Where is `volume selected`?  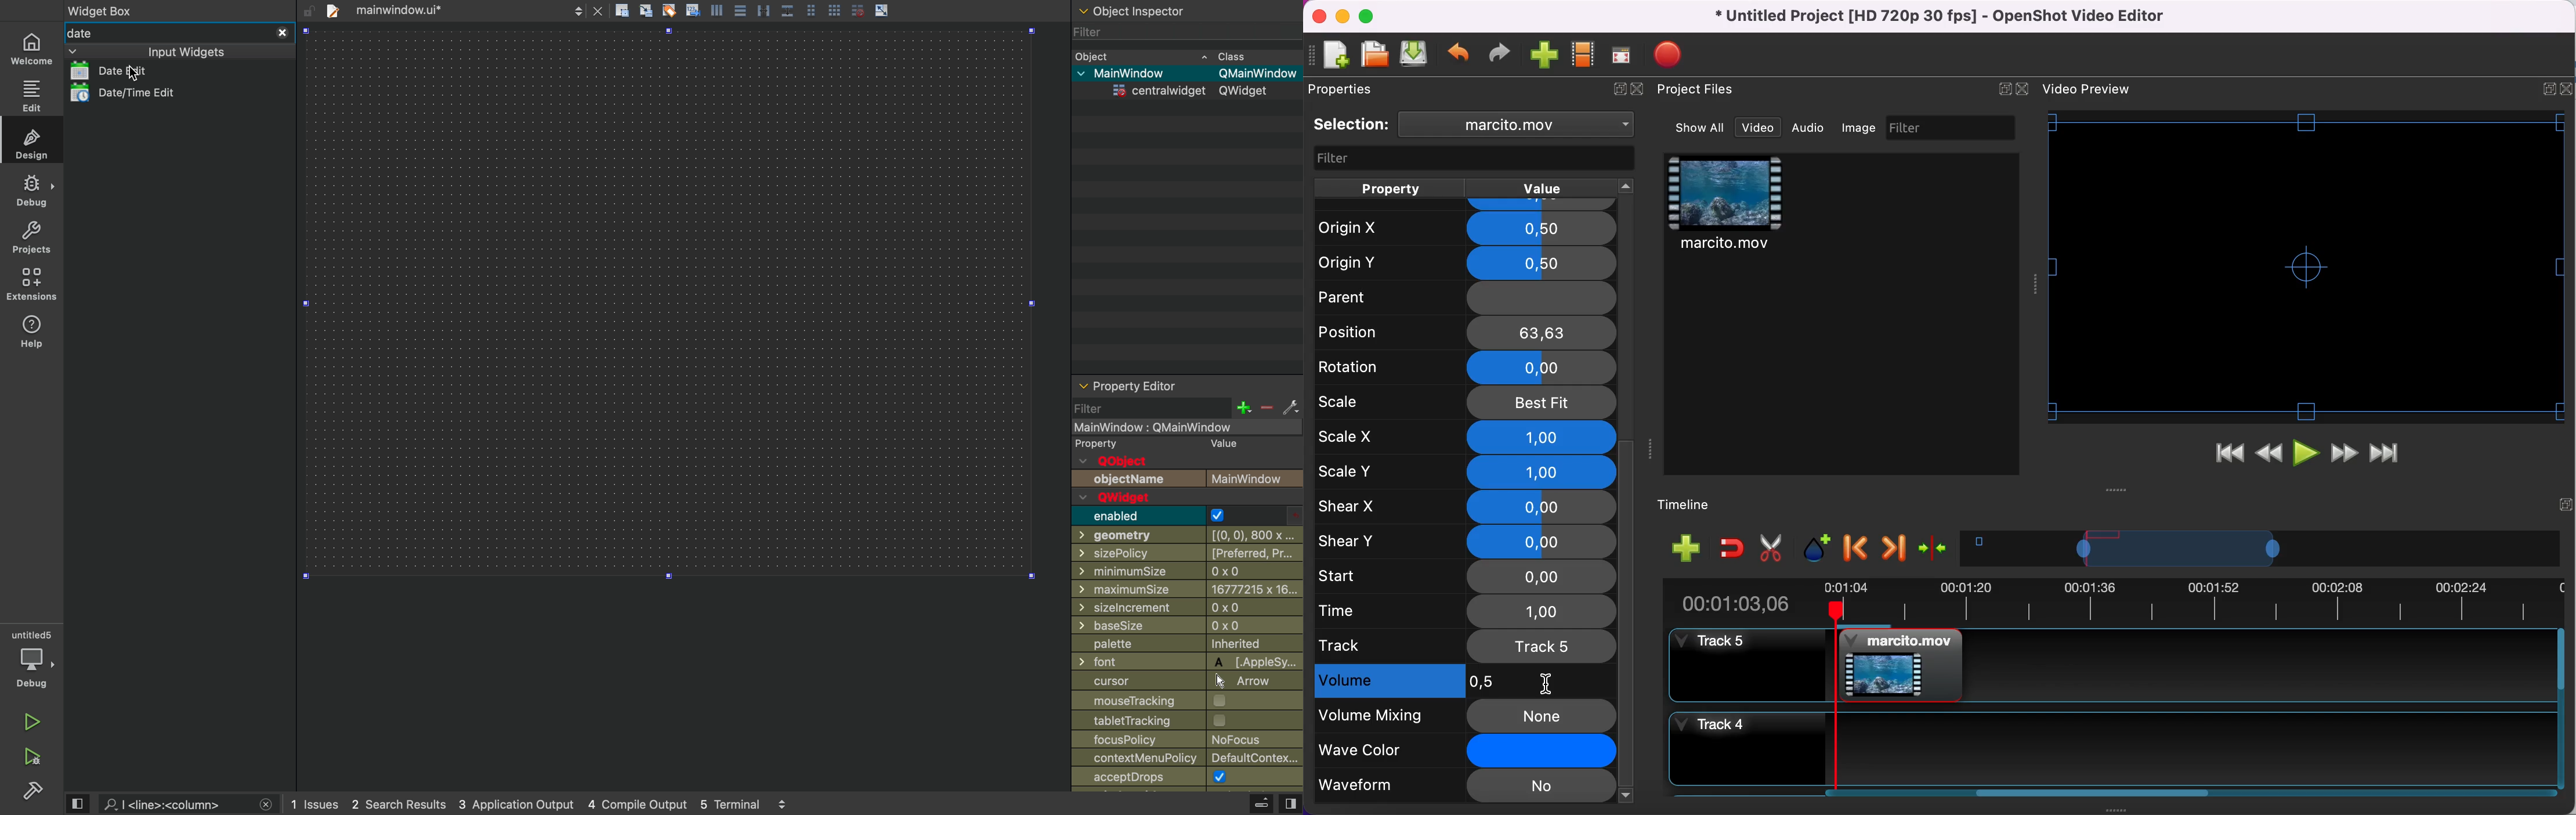
volume selected is located at coordinates (1458, 681).